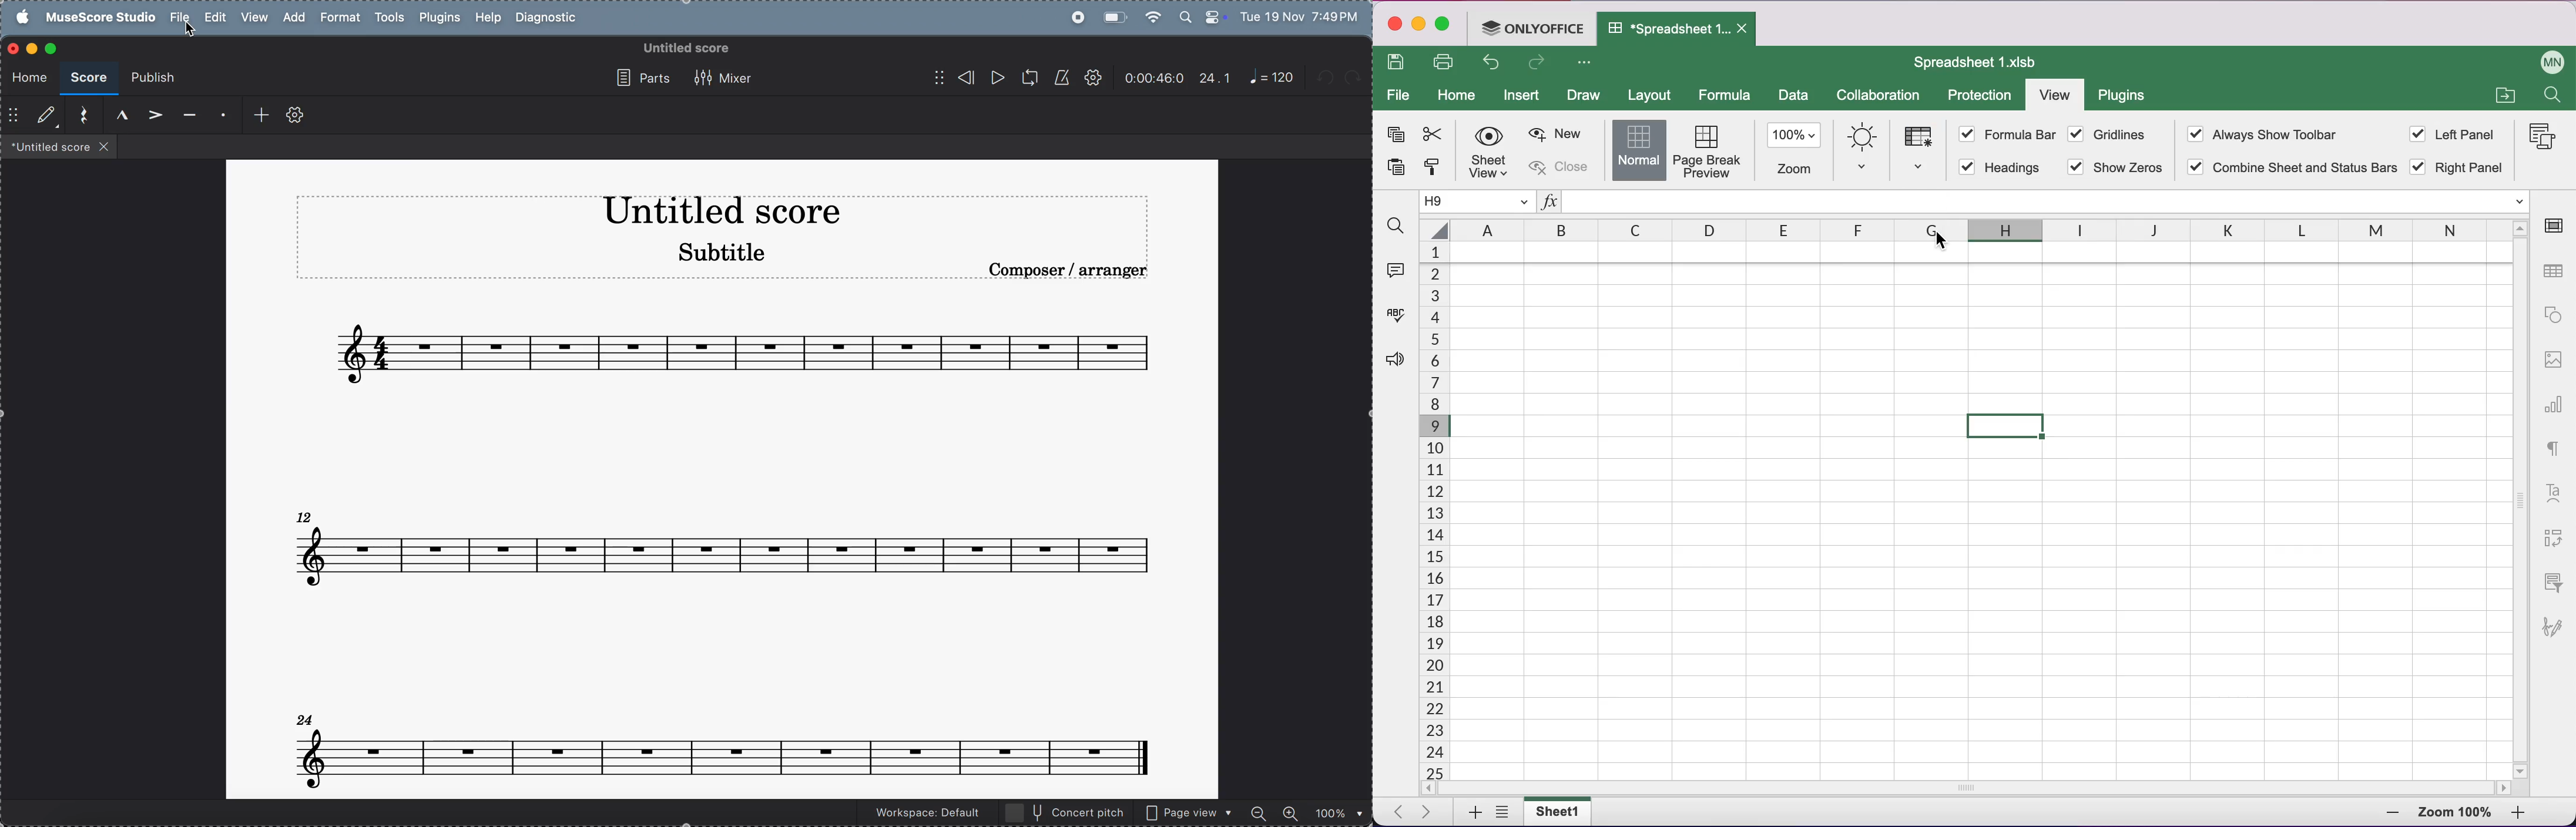  Describe the element at coordinates (1060, 77) in the screenshot. I see `metronnome` at that location.